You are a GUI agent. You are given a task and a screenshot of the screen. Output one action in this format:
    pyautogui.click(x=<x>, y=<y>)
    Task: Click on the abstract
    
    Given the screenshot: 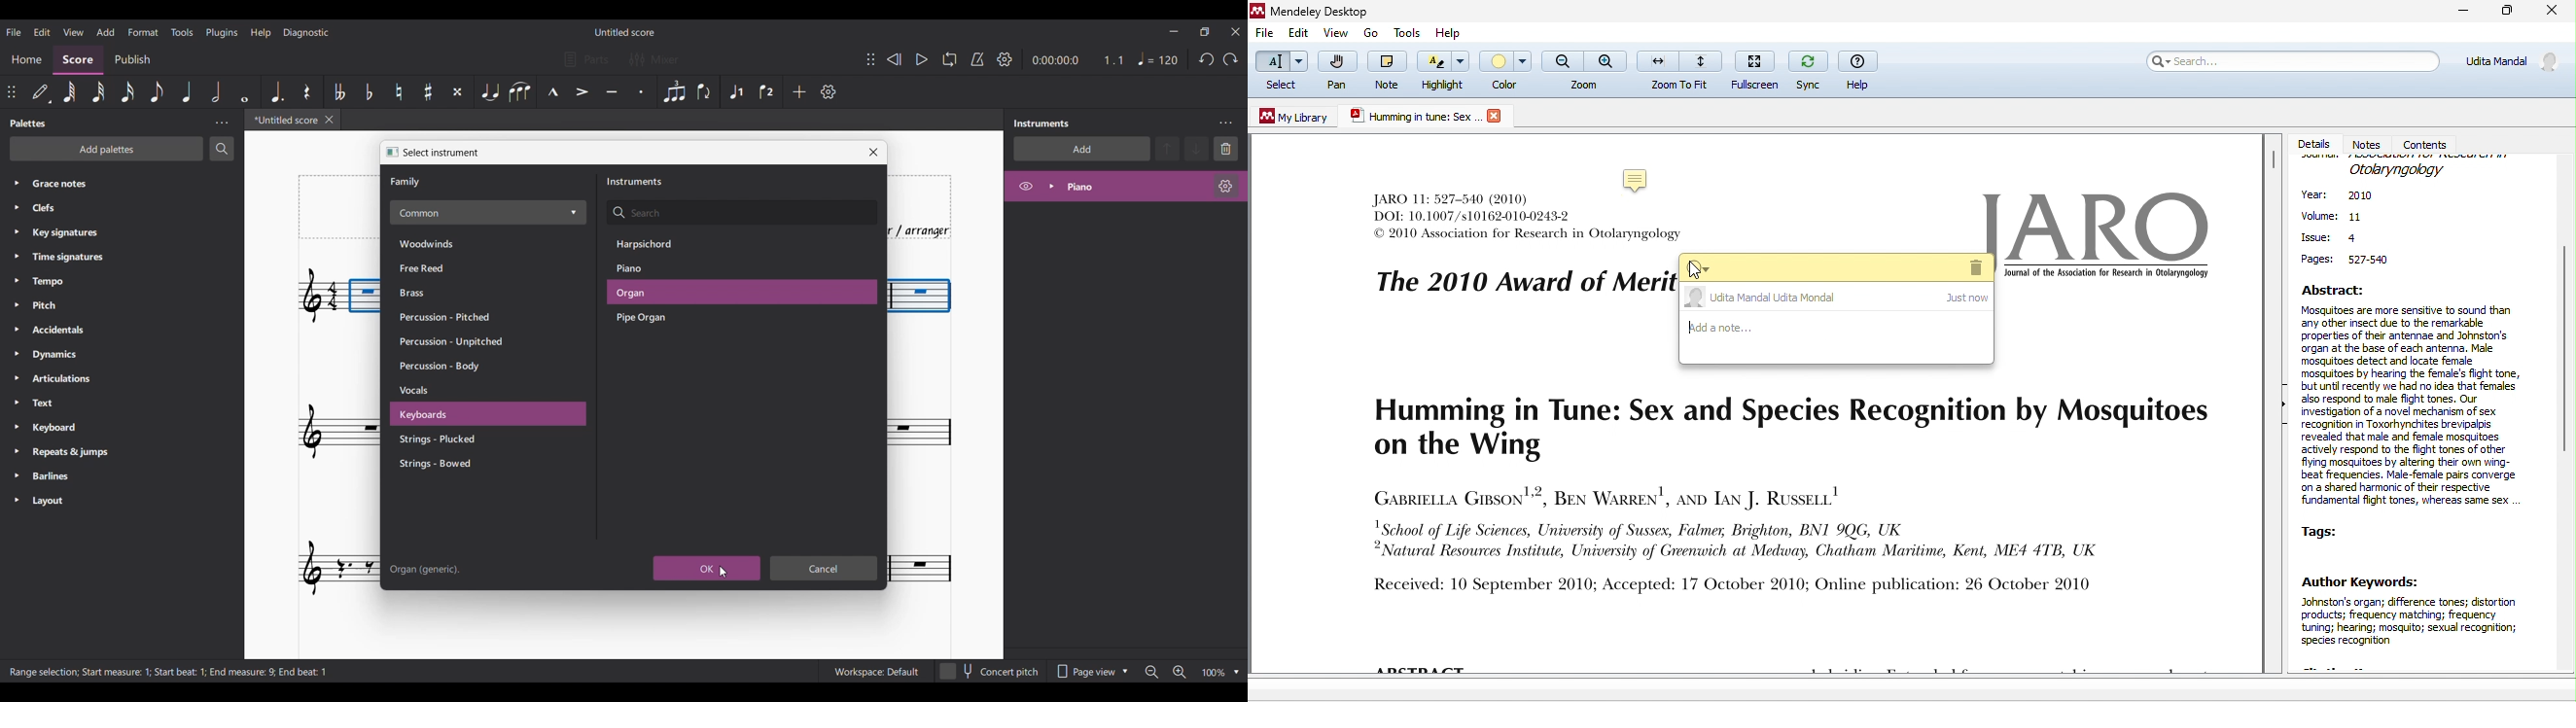 What is the action you would take?
    pyautogui.click(x=2416, y=397)
    